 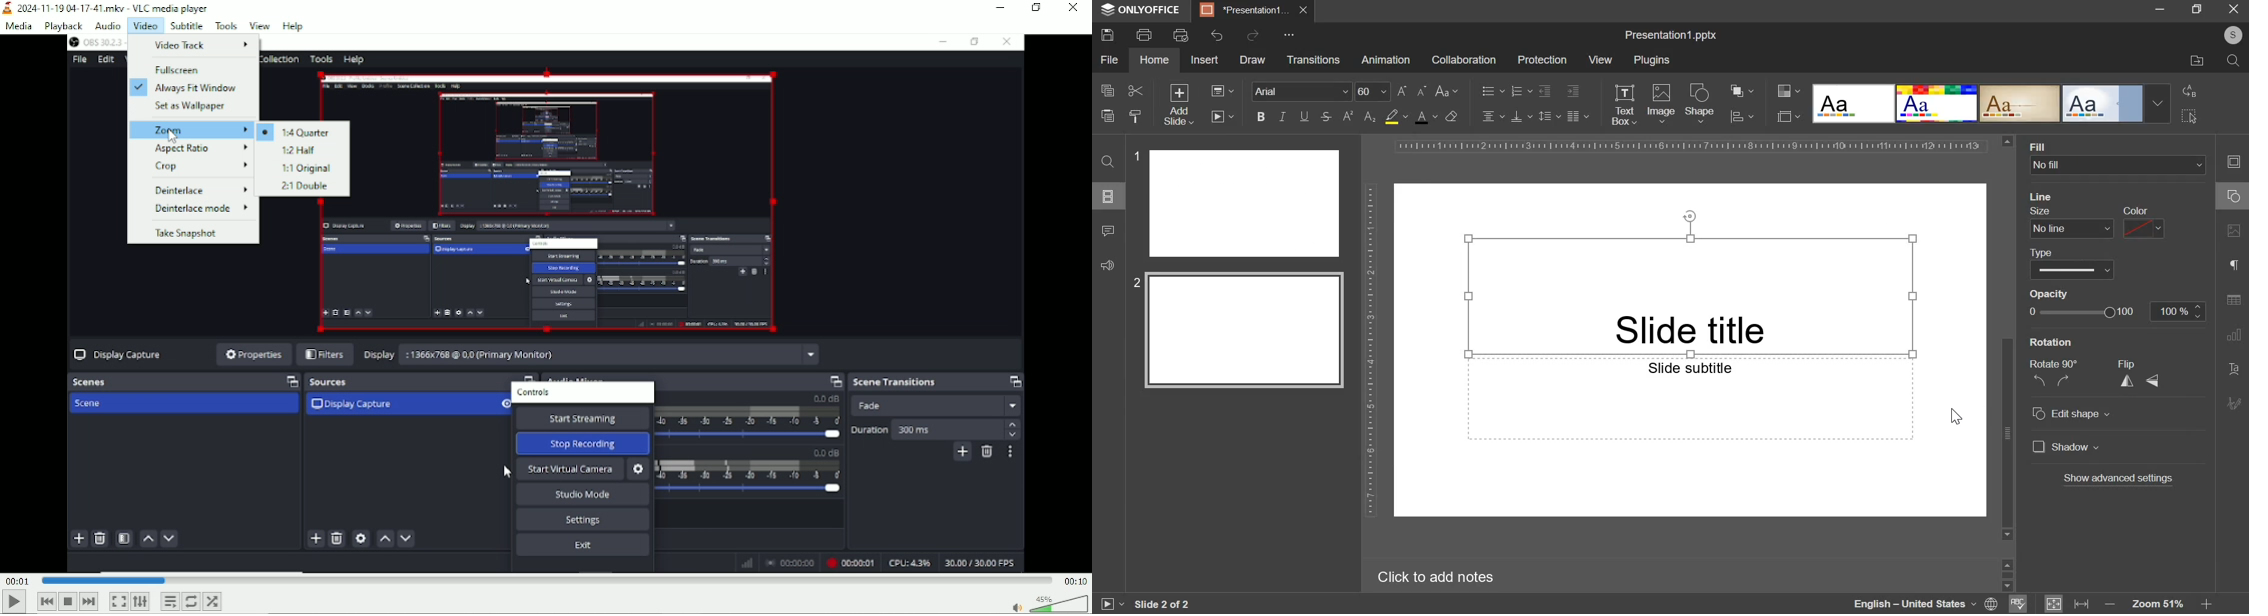 What do you see at coordinates (1107, 91) in the screenshot?
I see `copy` at bounding box center [1107, 91].